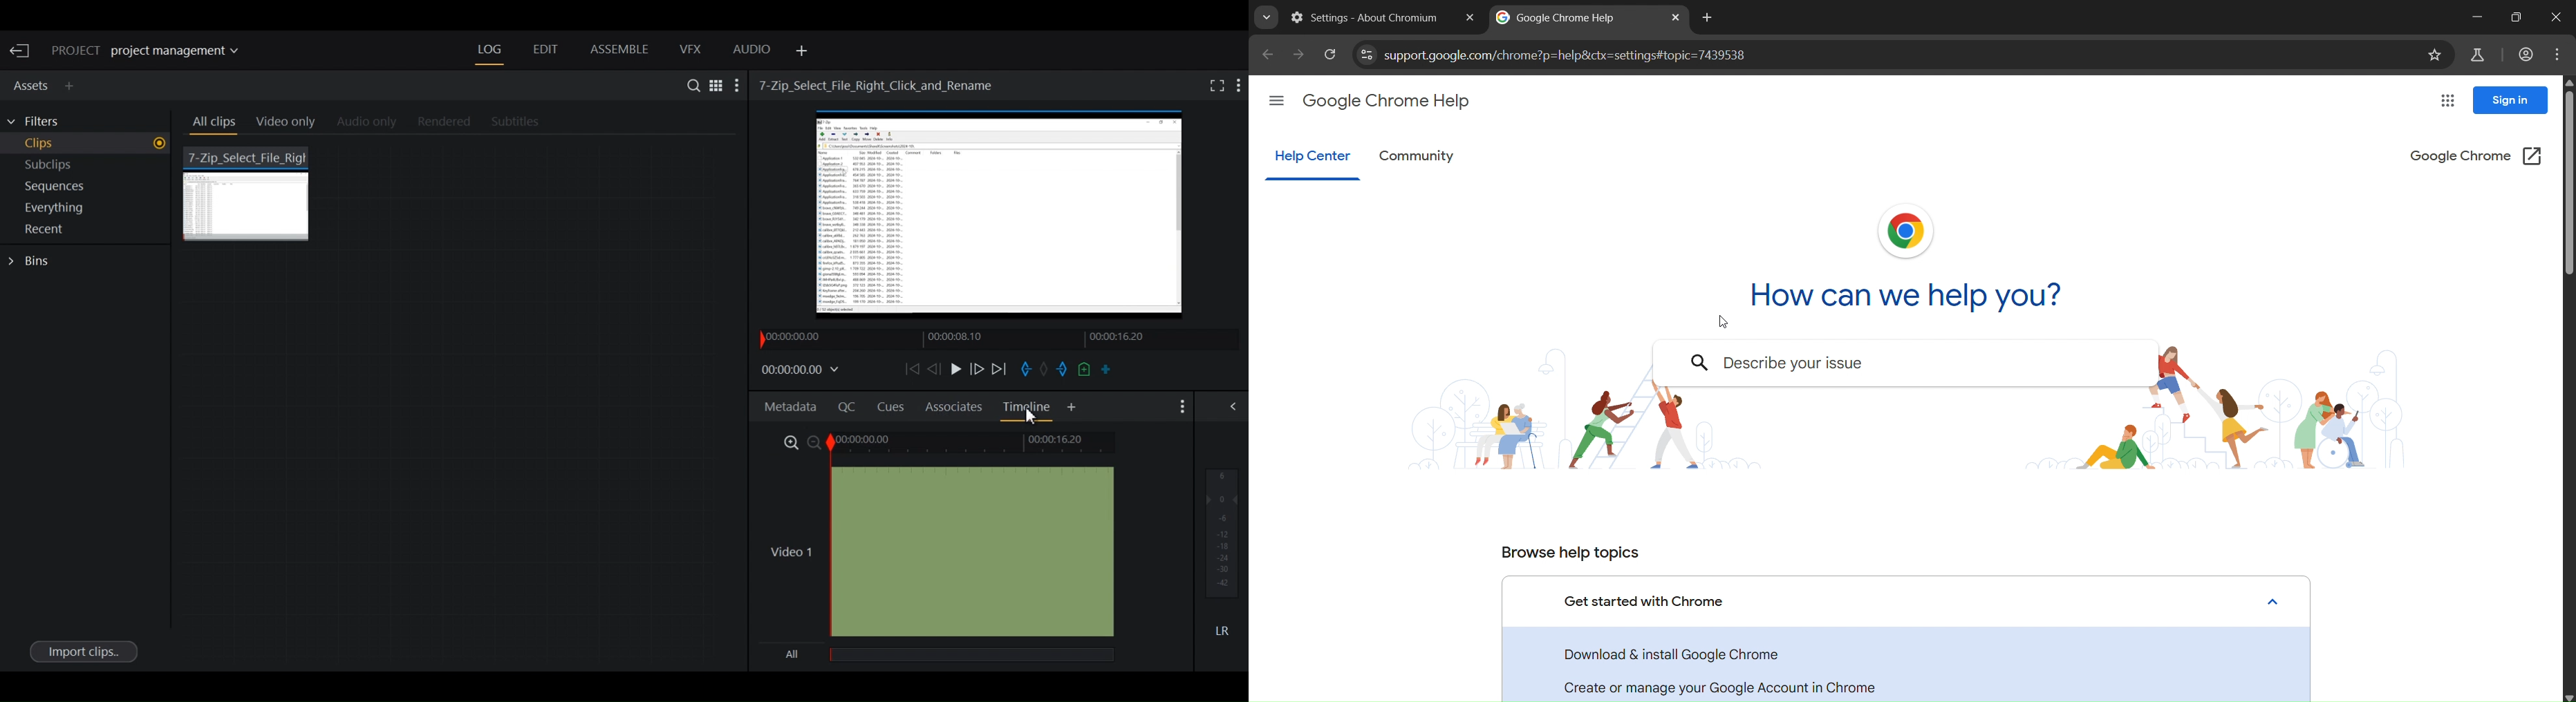  I want to click on reload page, so click(1332, 55).